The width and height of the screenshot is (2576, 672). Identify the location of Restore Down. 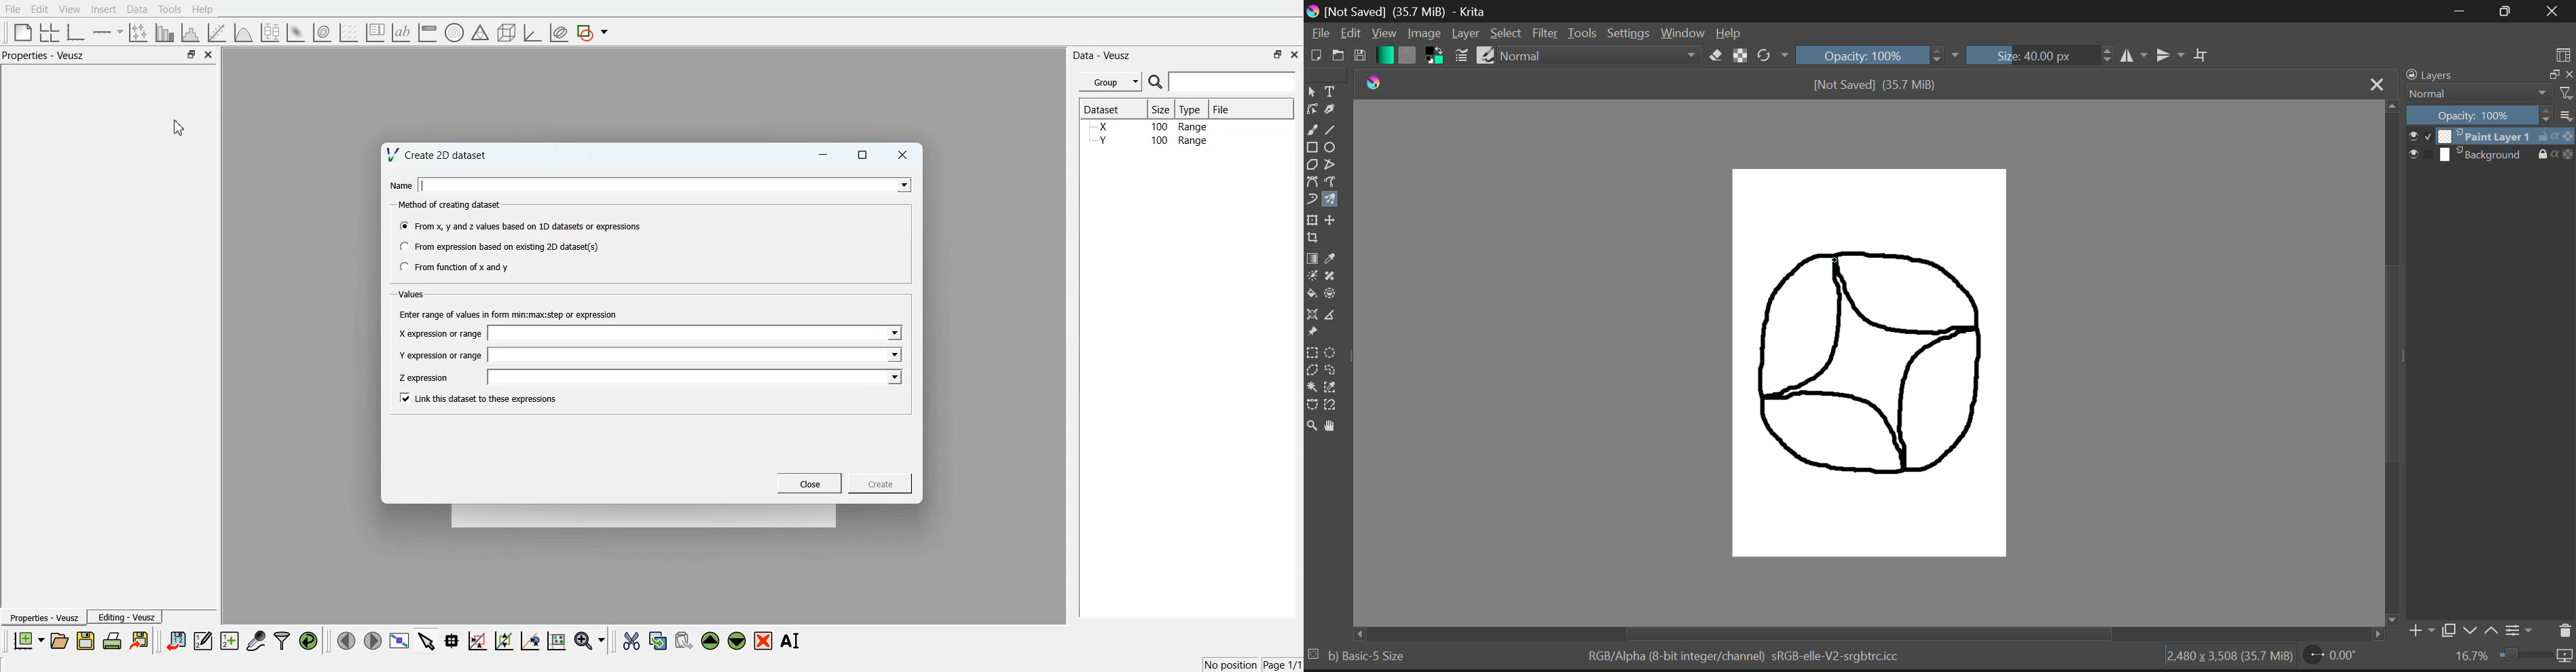
(2464, 11).